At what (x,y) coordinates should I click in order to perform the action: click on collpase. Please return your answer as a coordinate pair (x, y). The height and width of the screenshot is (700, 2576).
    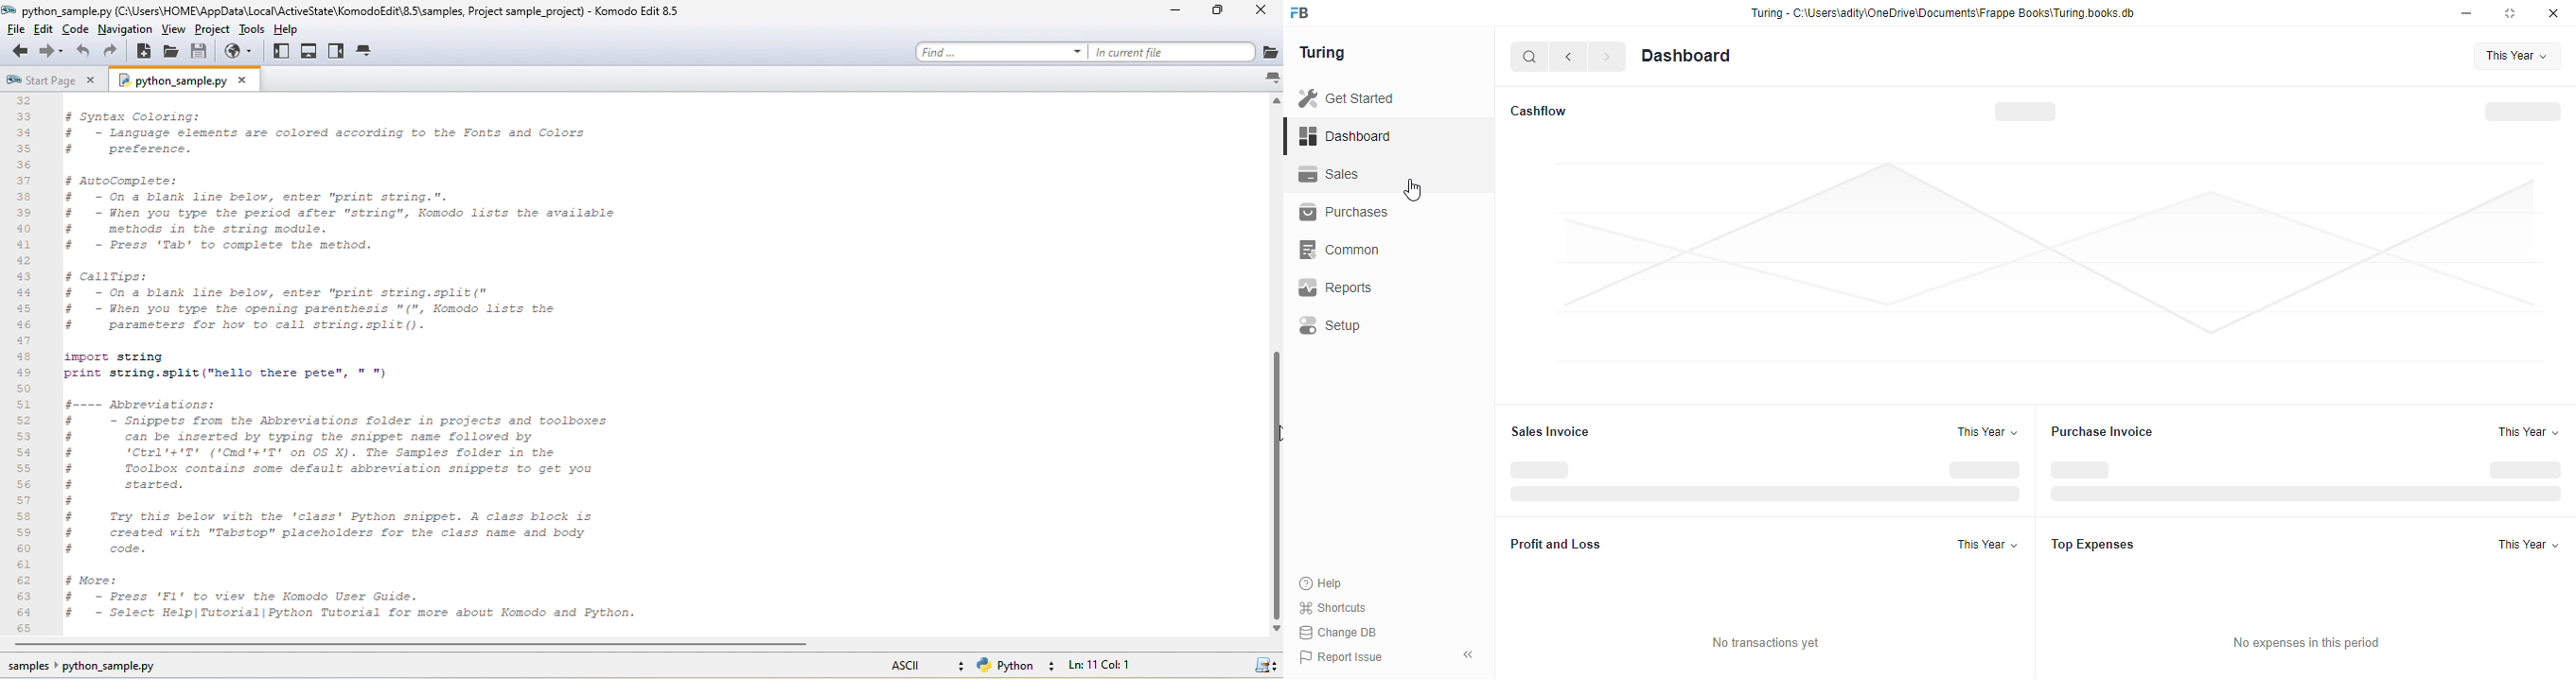
    Looking at the image, I should click on (1470, 651).